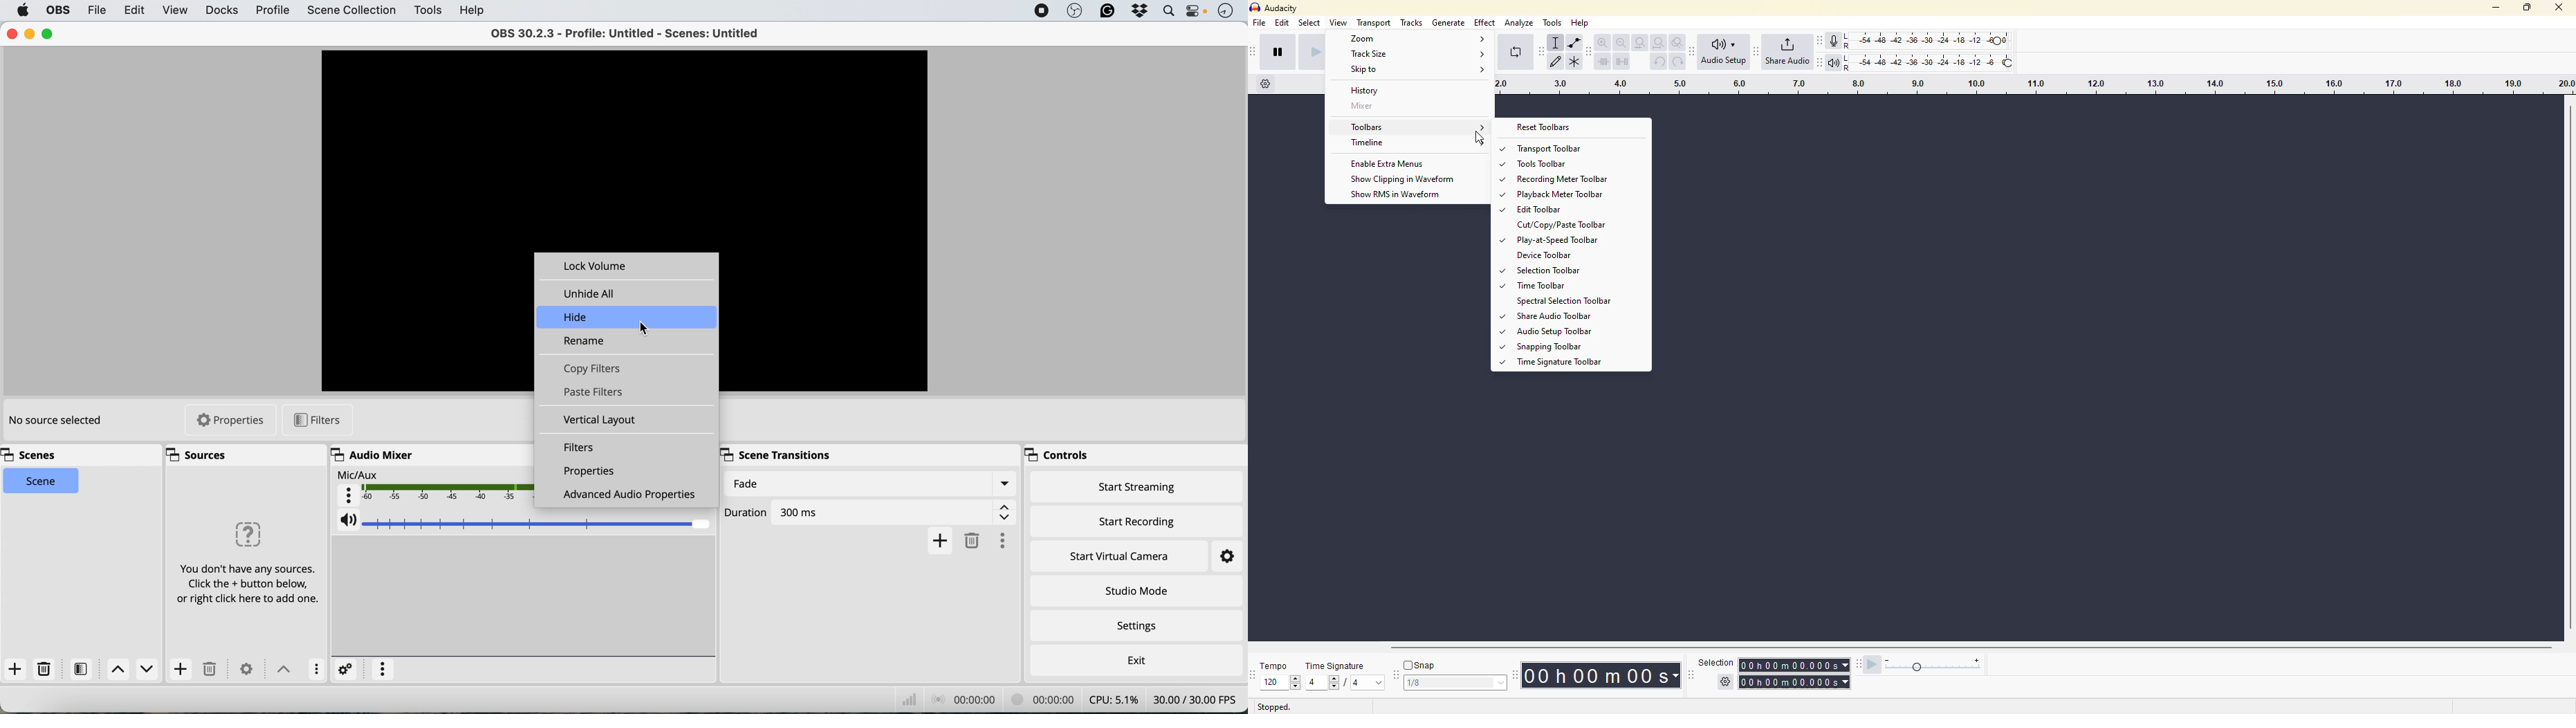 The image size is (2576, 728). What do you see at coordinates (271, 12) in the screenshot?
I see `profile` at bounding box center [271, 12].